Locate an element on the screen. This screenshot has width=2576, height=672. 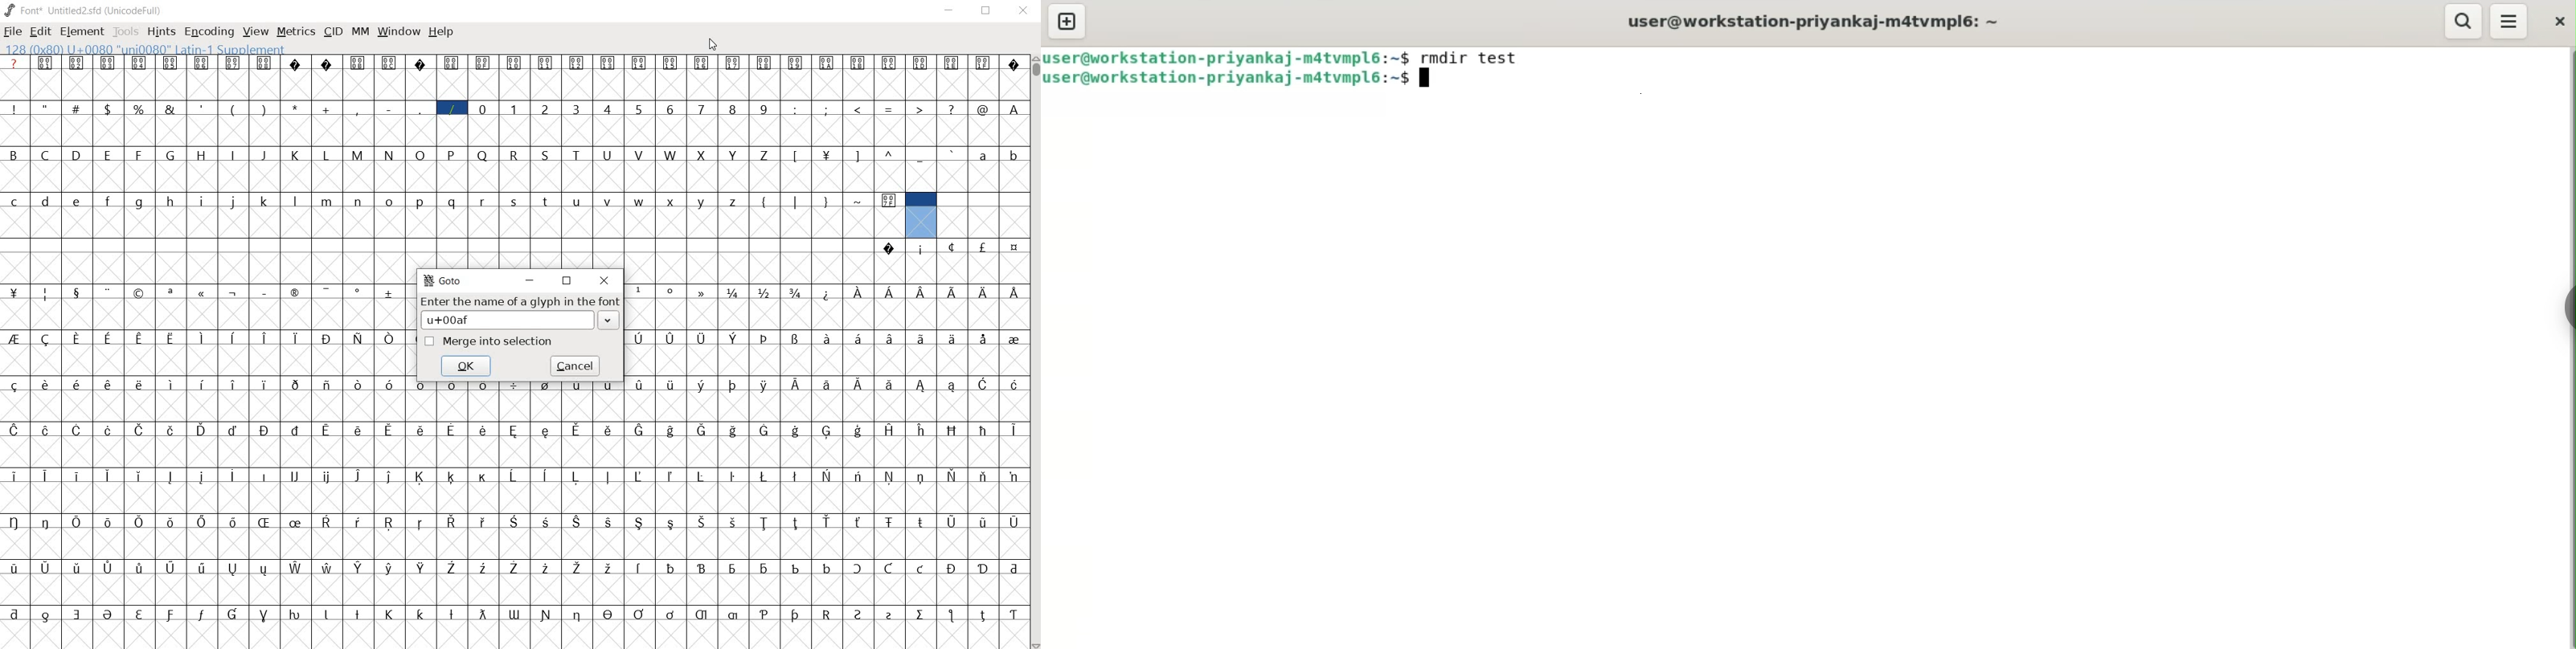
Symbol is located at coordinates (329, 613).